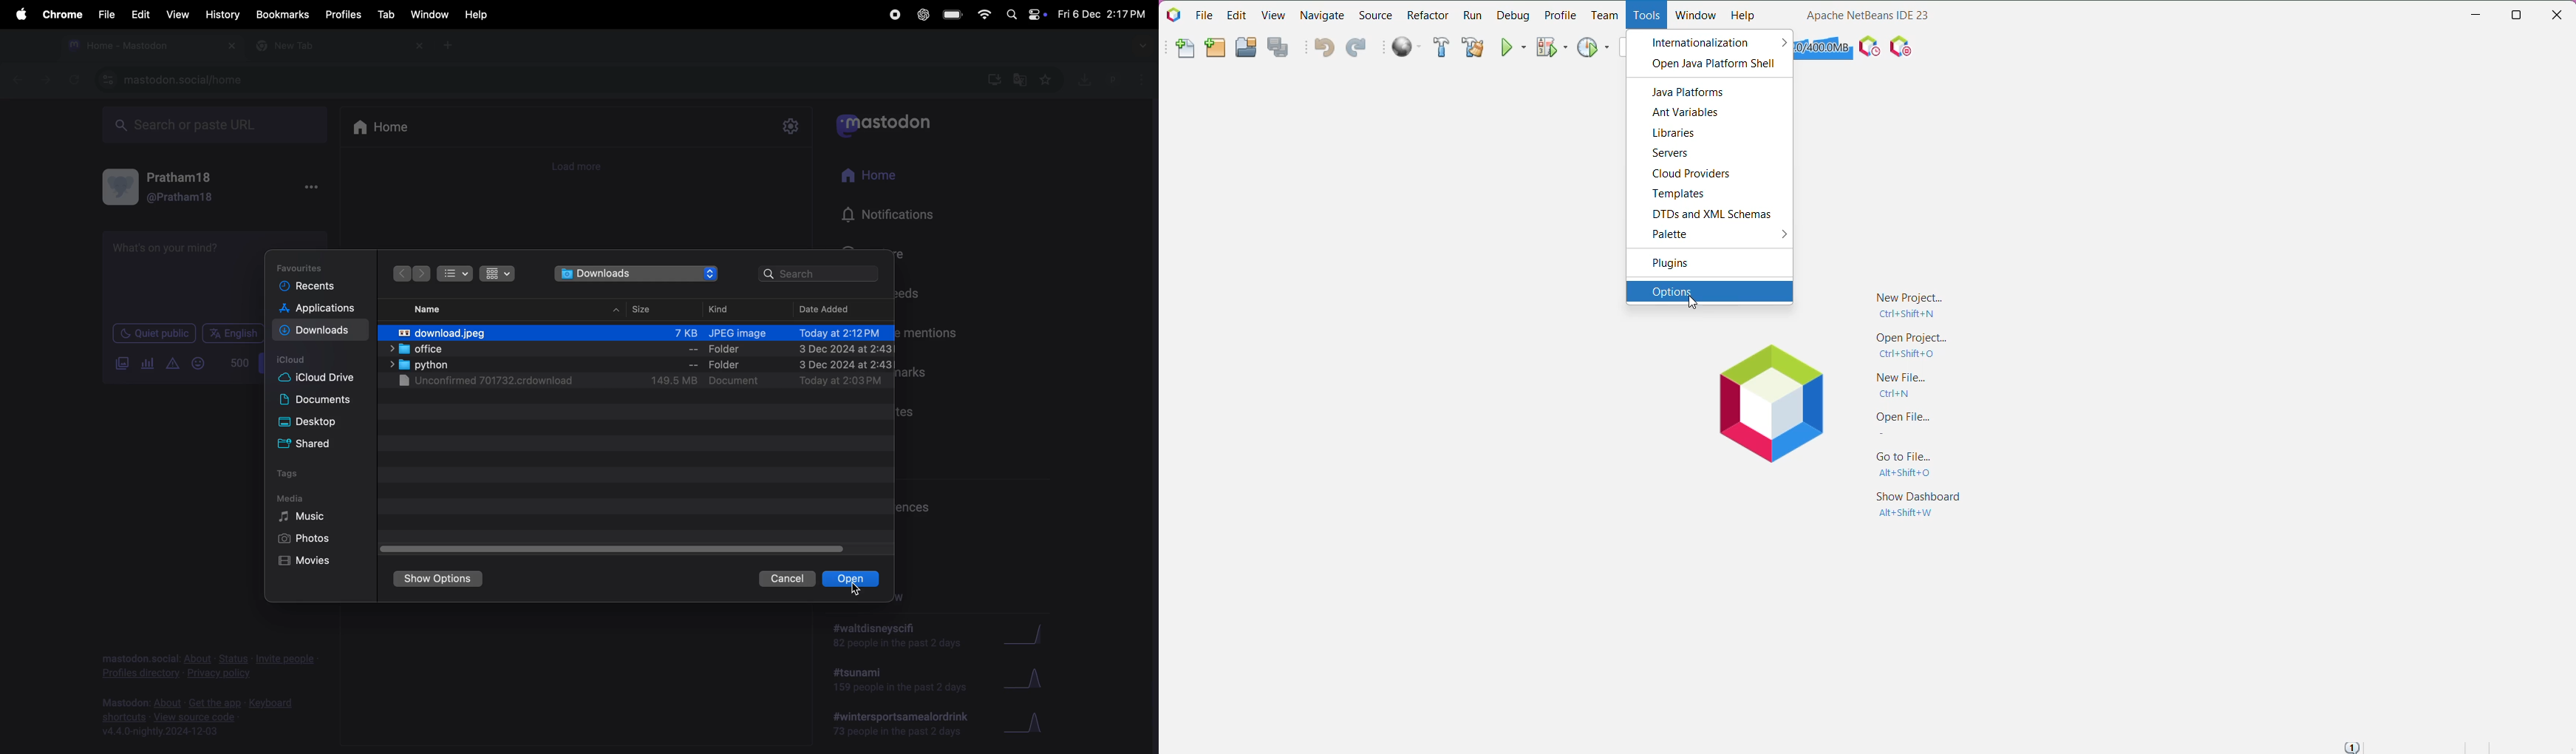 The width and height of the screenshot is (2576, 756). What do you see at coordinates (148, 44) in the screenshot?
I see `msatdon tab` at bounding box center [148, 44].